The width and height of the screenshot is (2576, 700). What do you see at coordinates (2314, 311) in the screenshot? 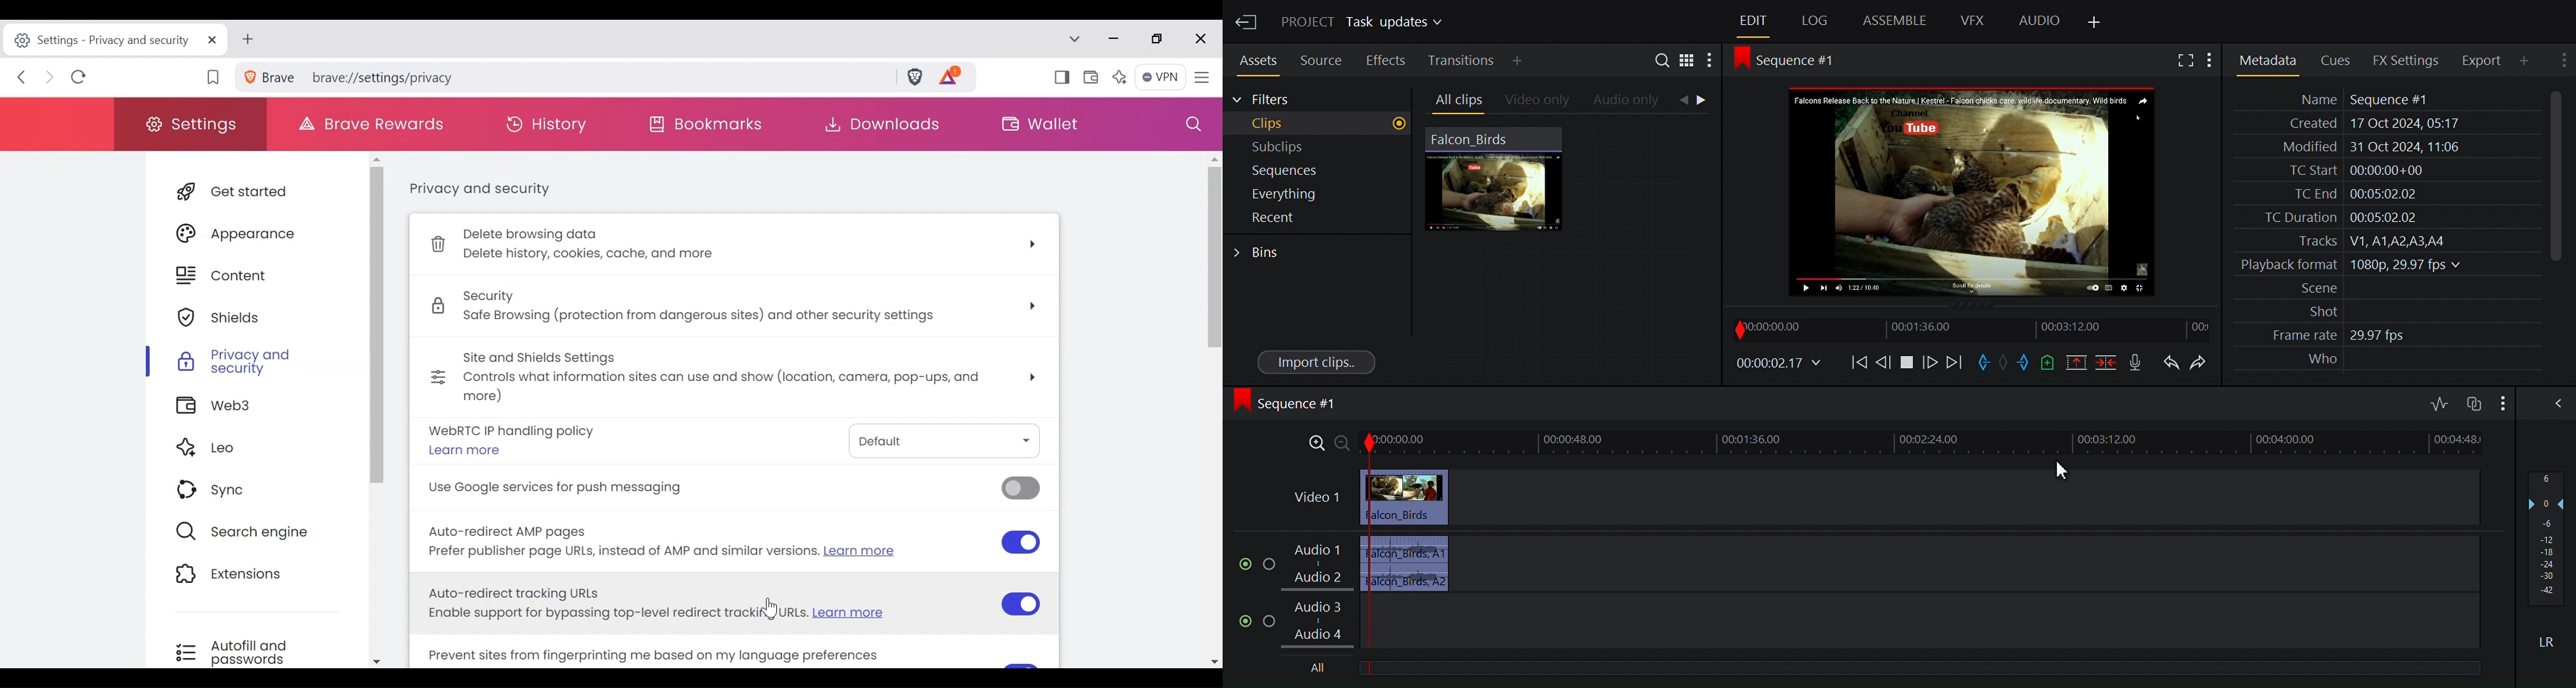
I see `Shot` at bounding box center [2314, 311].